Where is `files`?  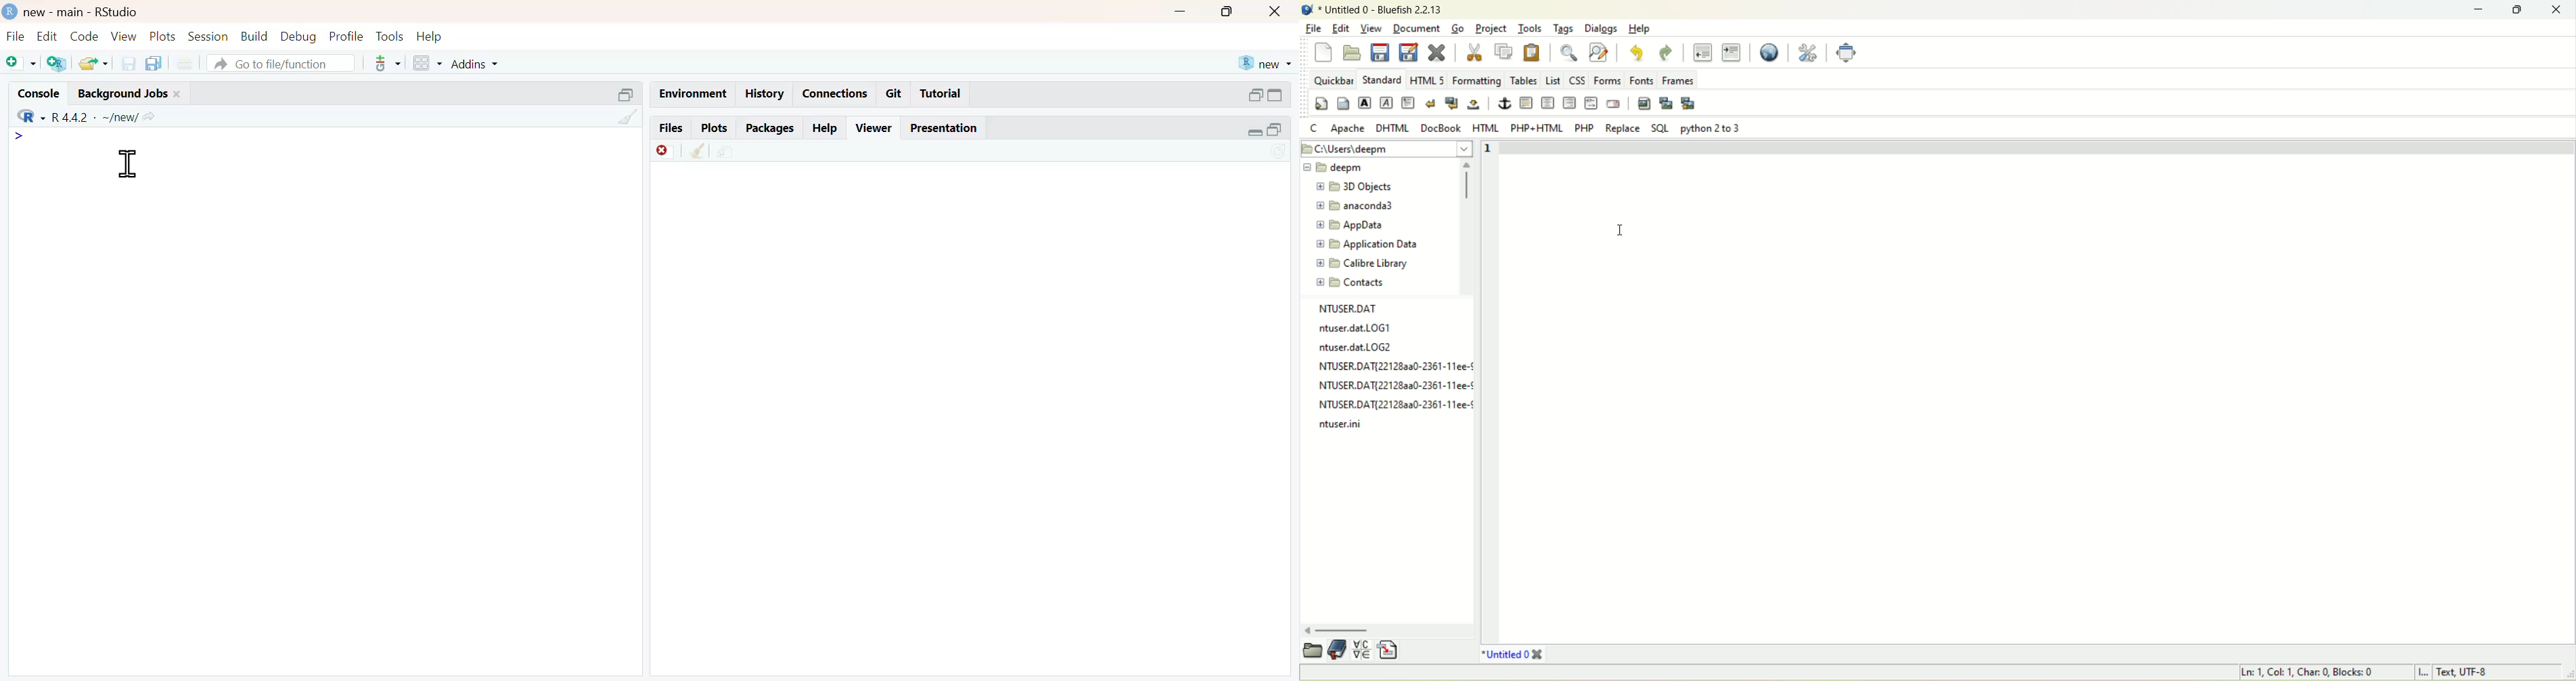
files is located at coordinates (670, 127).